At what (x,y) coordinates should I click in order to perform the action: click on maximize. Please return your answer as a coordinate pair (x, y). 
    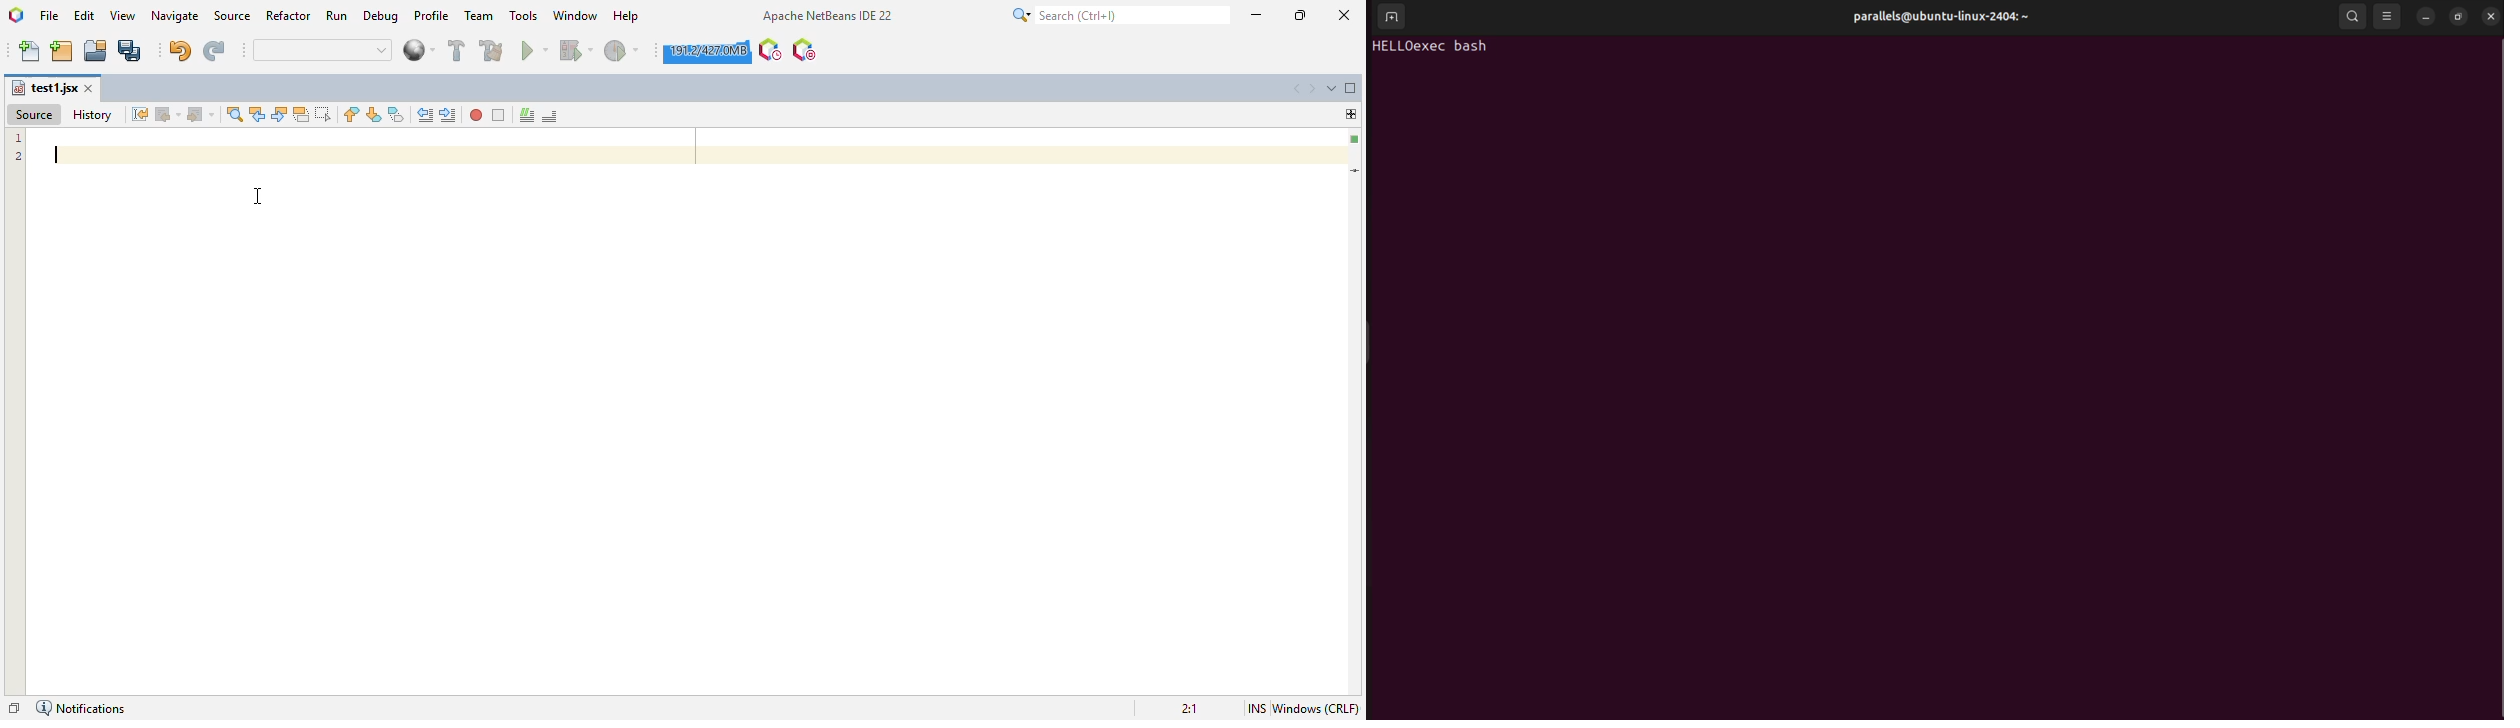
    Looking at the image, I should click on (1300, 14).